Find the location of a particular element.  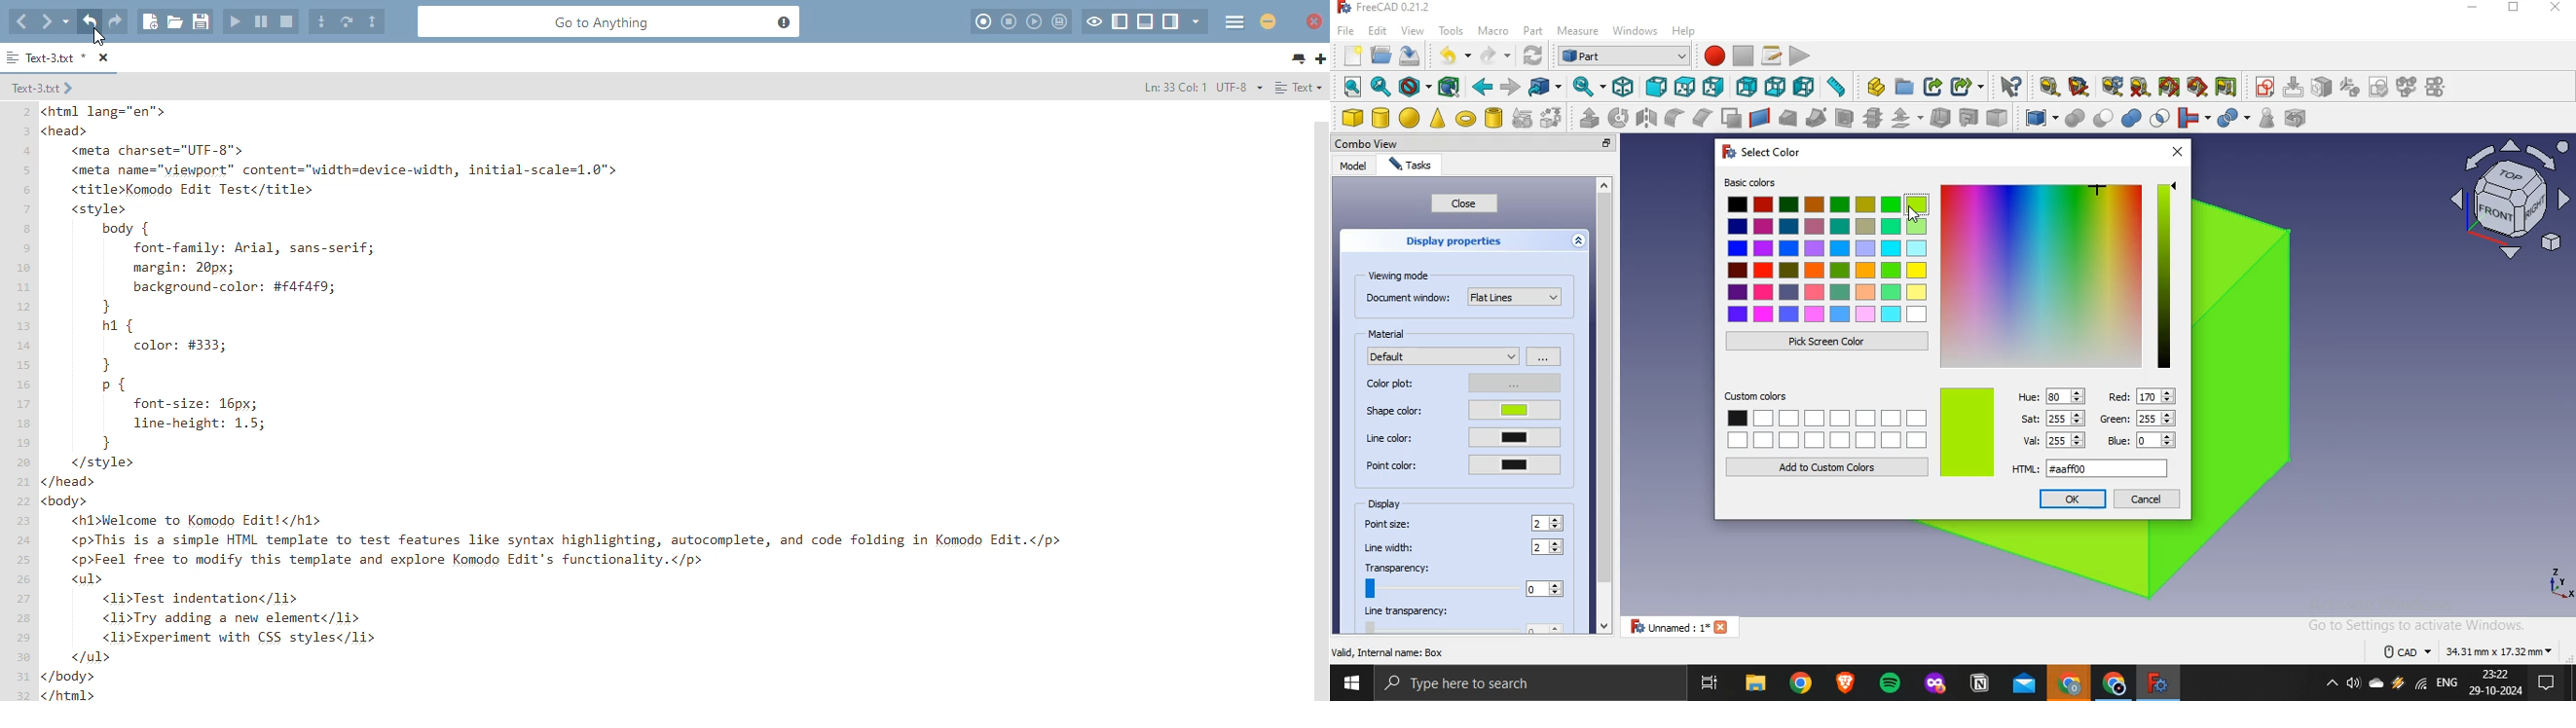

torus is located at coordinates (1466, 119).